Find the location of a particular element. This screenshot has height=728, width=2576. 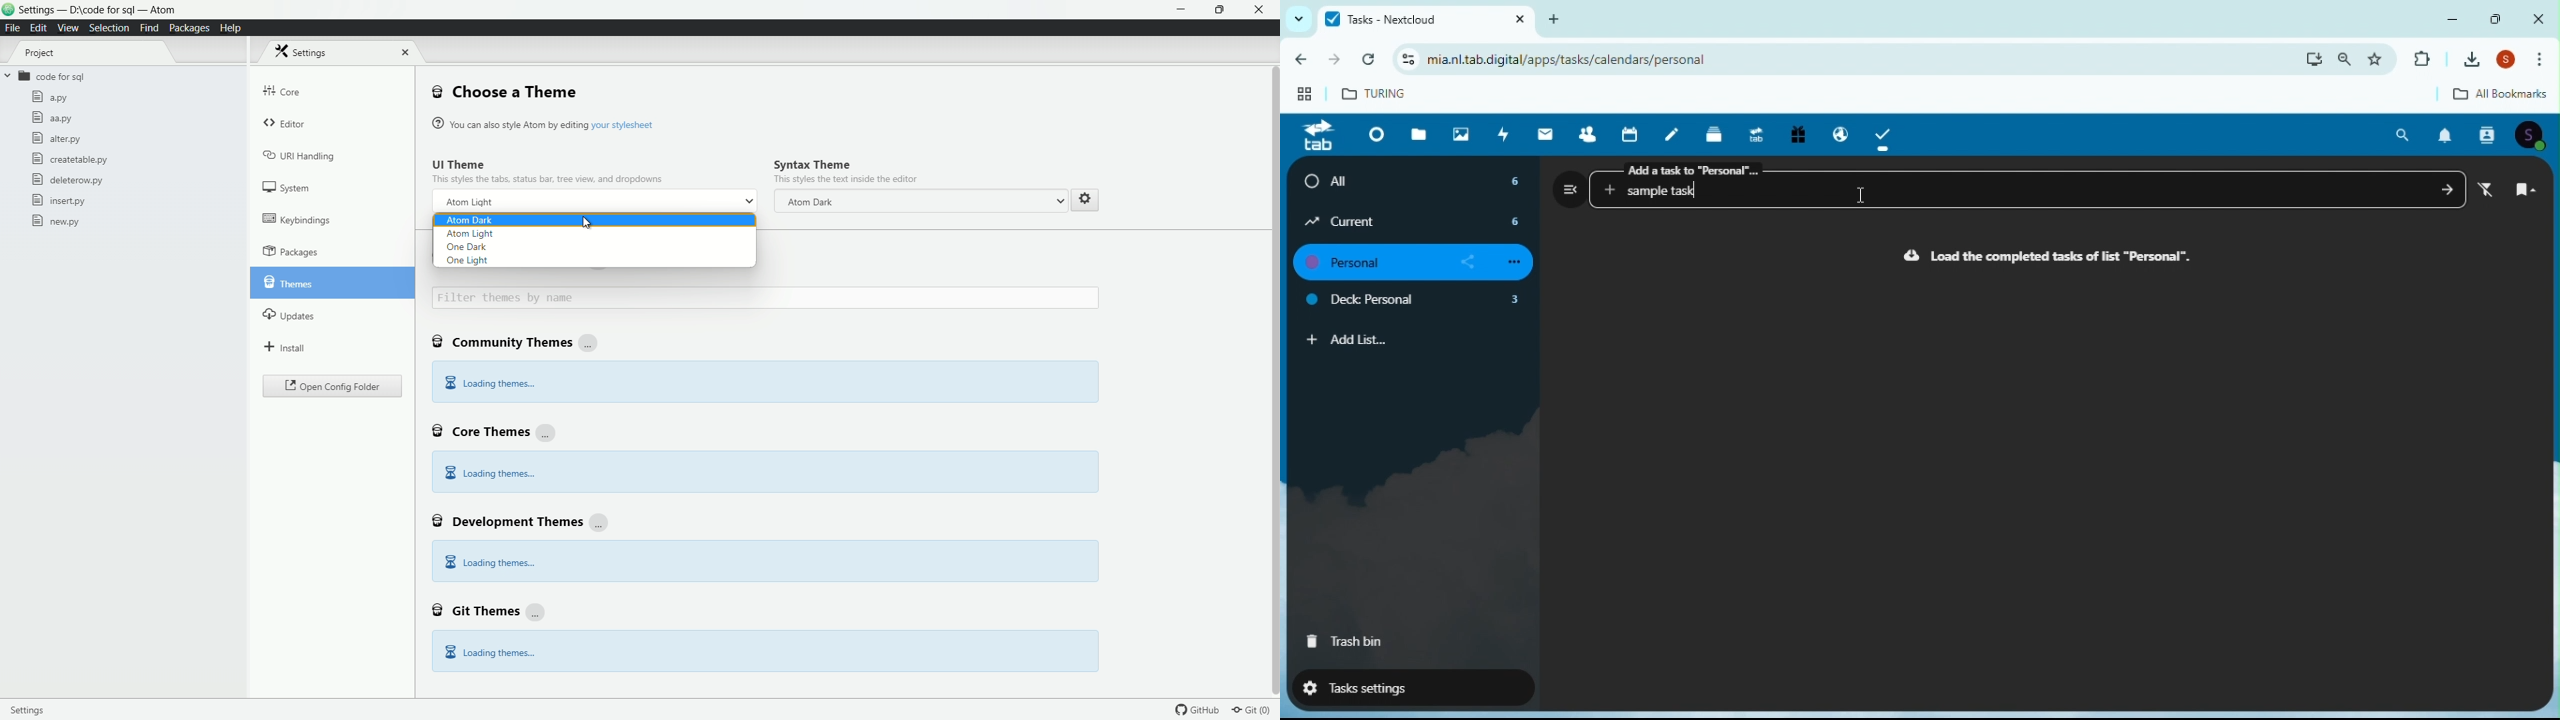

Deck personal is located at coordinates (1416, 302).